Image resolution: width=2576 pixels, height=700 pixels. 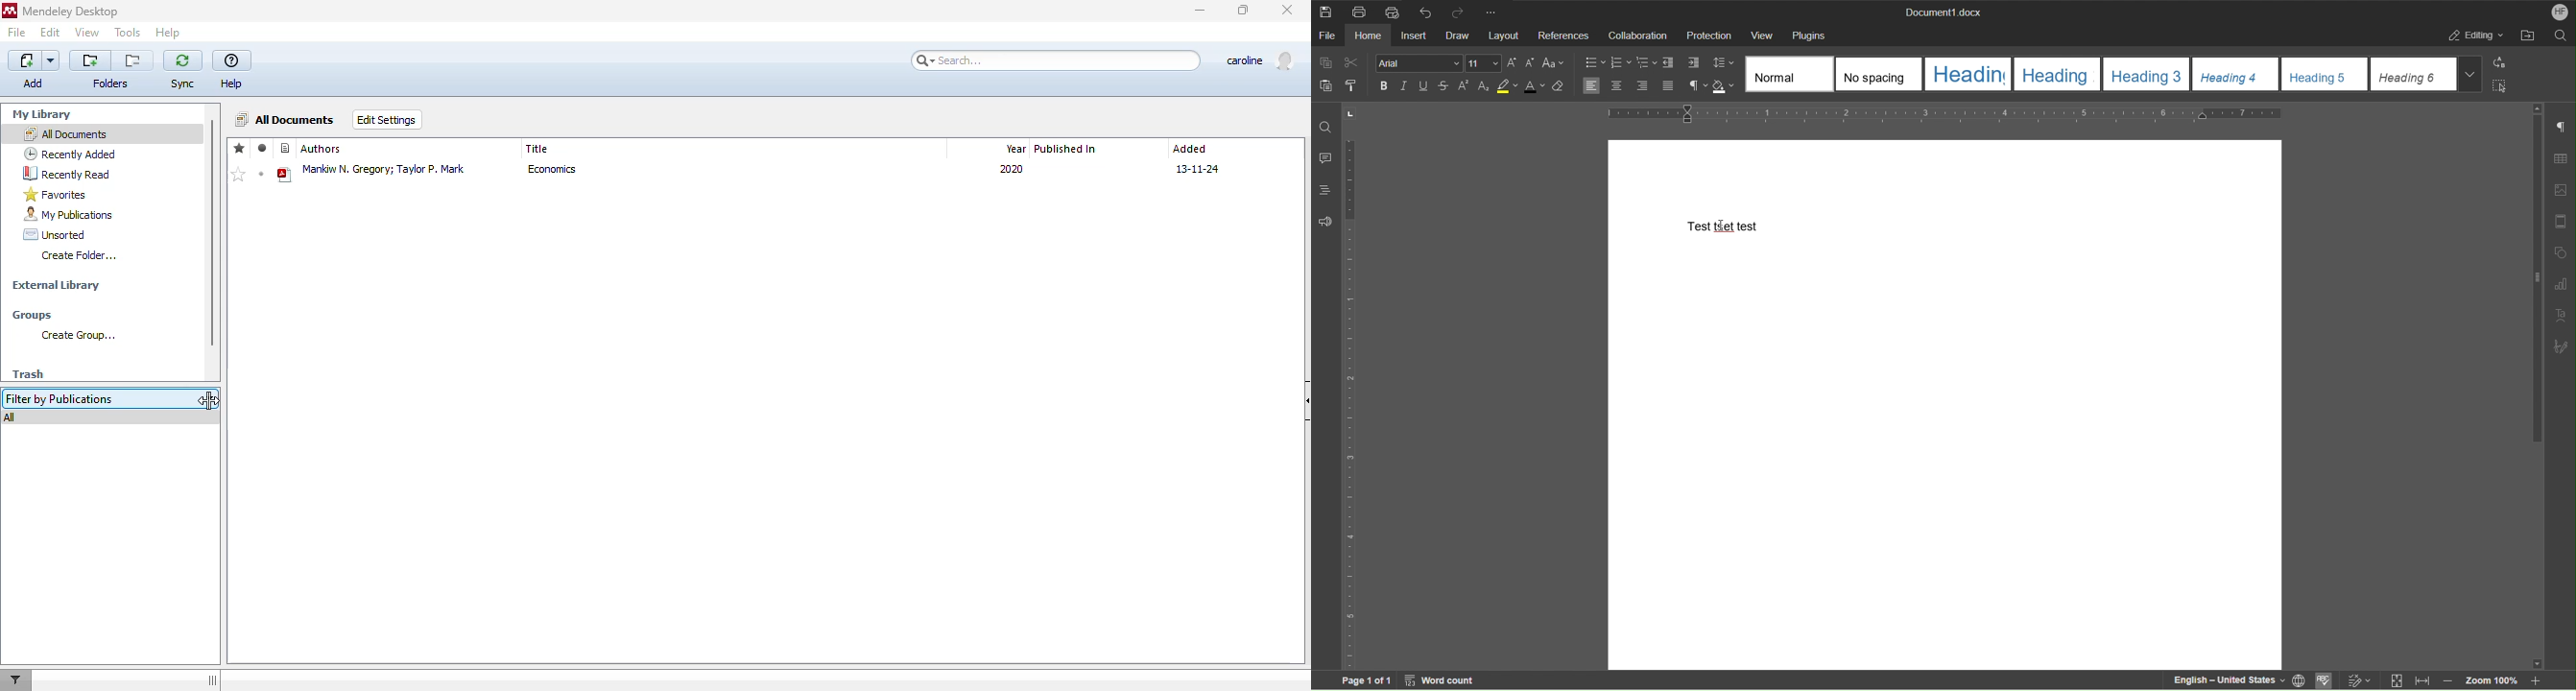 I want to click on Document Name, so click(x=1943, y=11).